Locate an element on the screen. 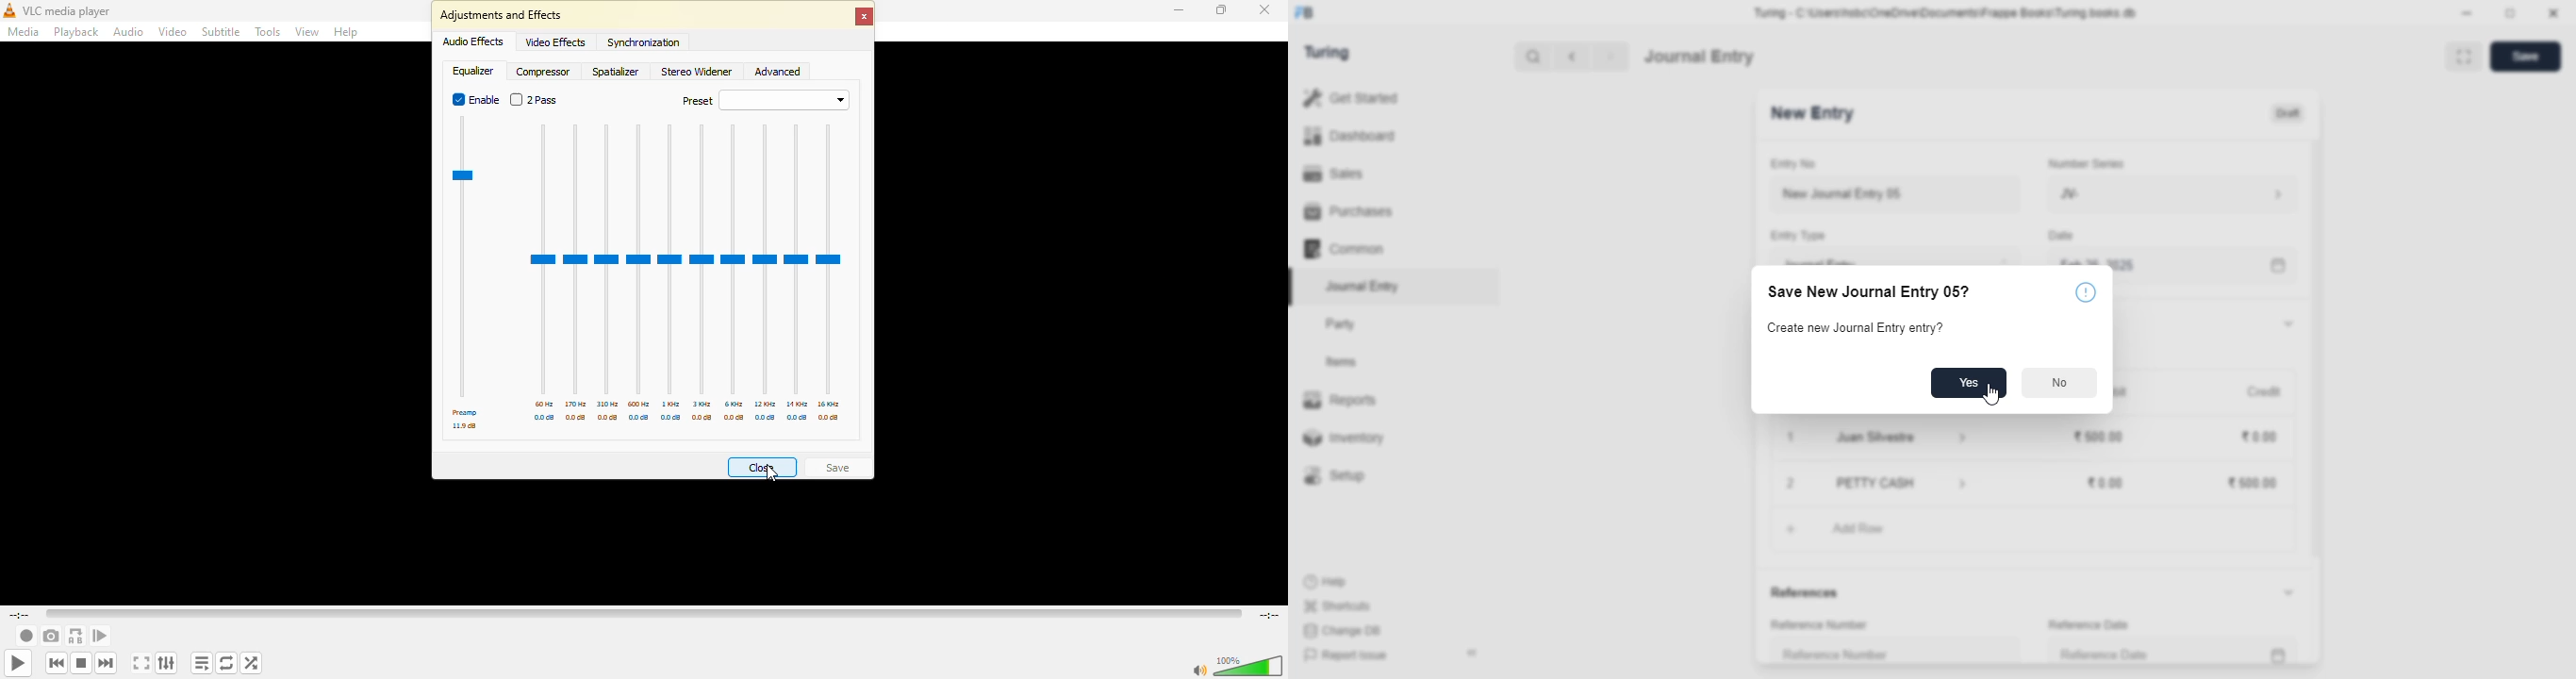 This screenshot has width=2576, height=700. close is located at coordinates (2553, 13).